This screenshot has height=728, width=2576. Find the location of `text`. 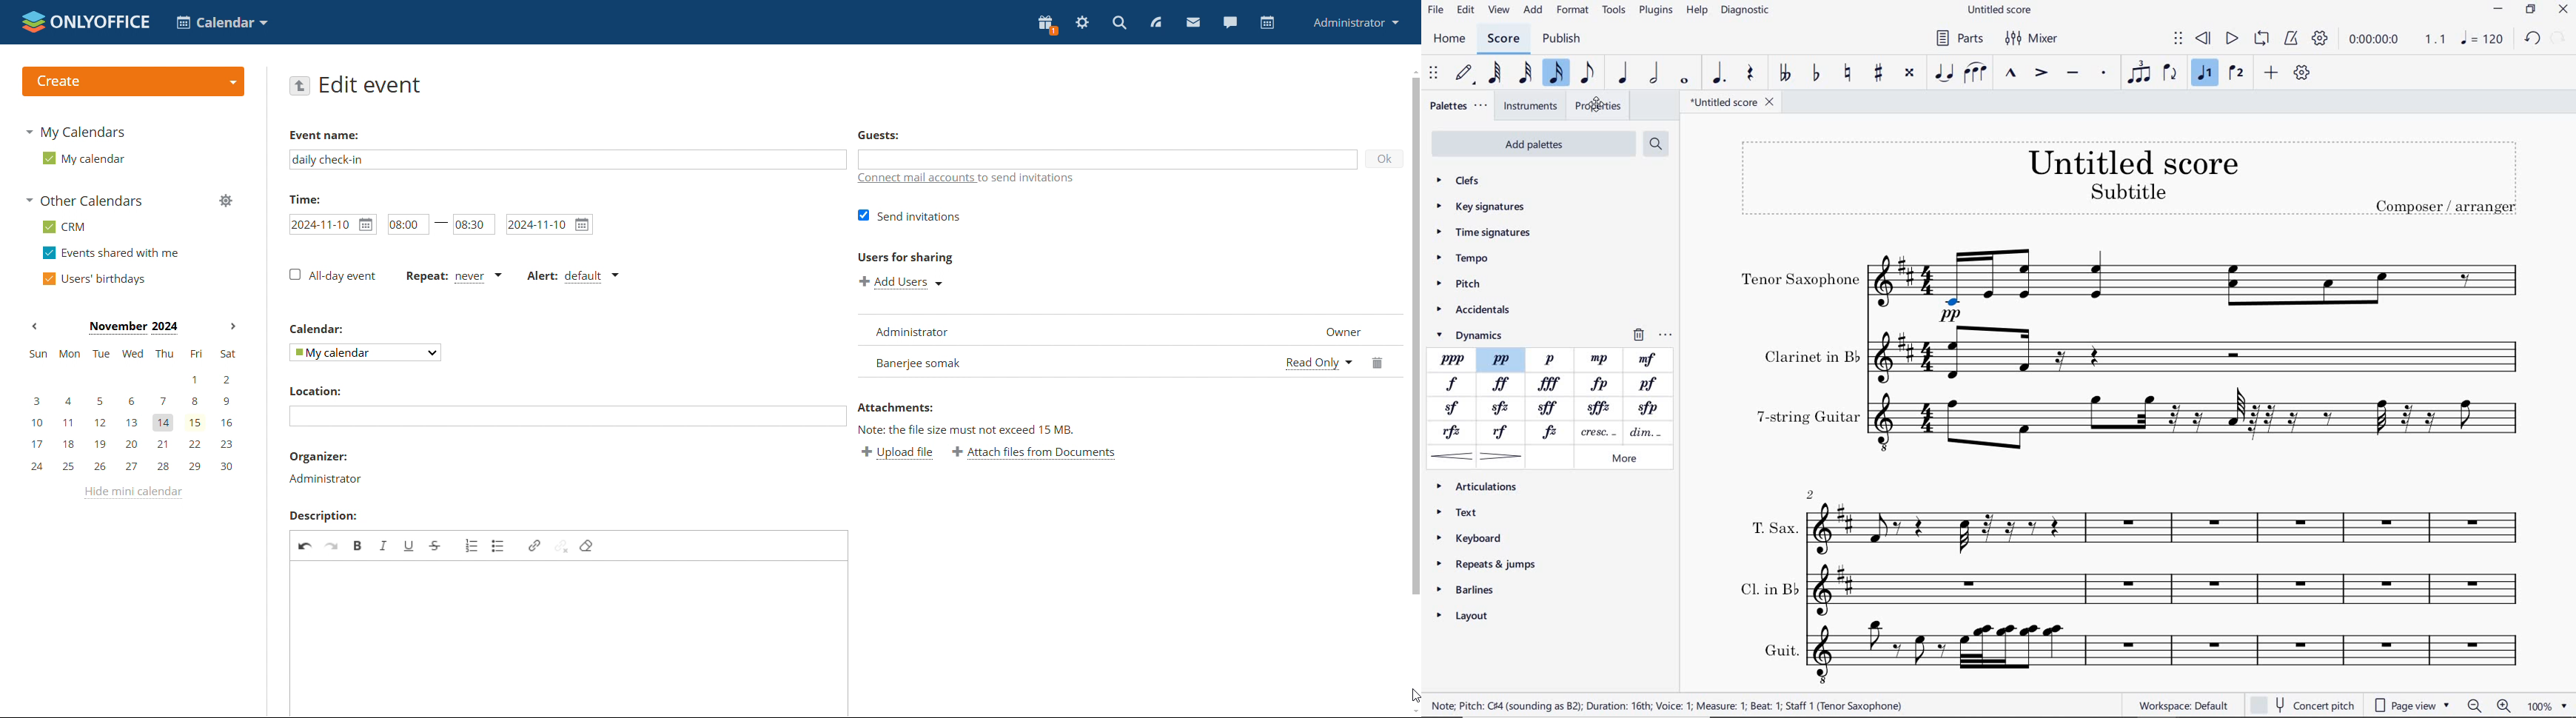

text is located at coordinates (1780, 650).